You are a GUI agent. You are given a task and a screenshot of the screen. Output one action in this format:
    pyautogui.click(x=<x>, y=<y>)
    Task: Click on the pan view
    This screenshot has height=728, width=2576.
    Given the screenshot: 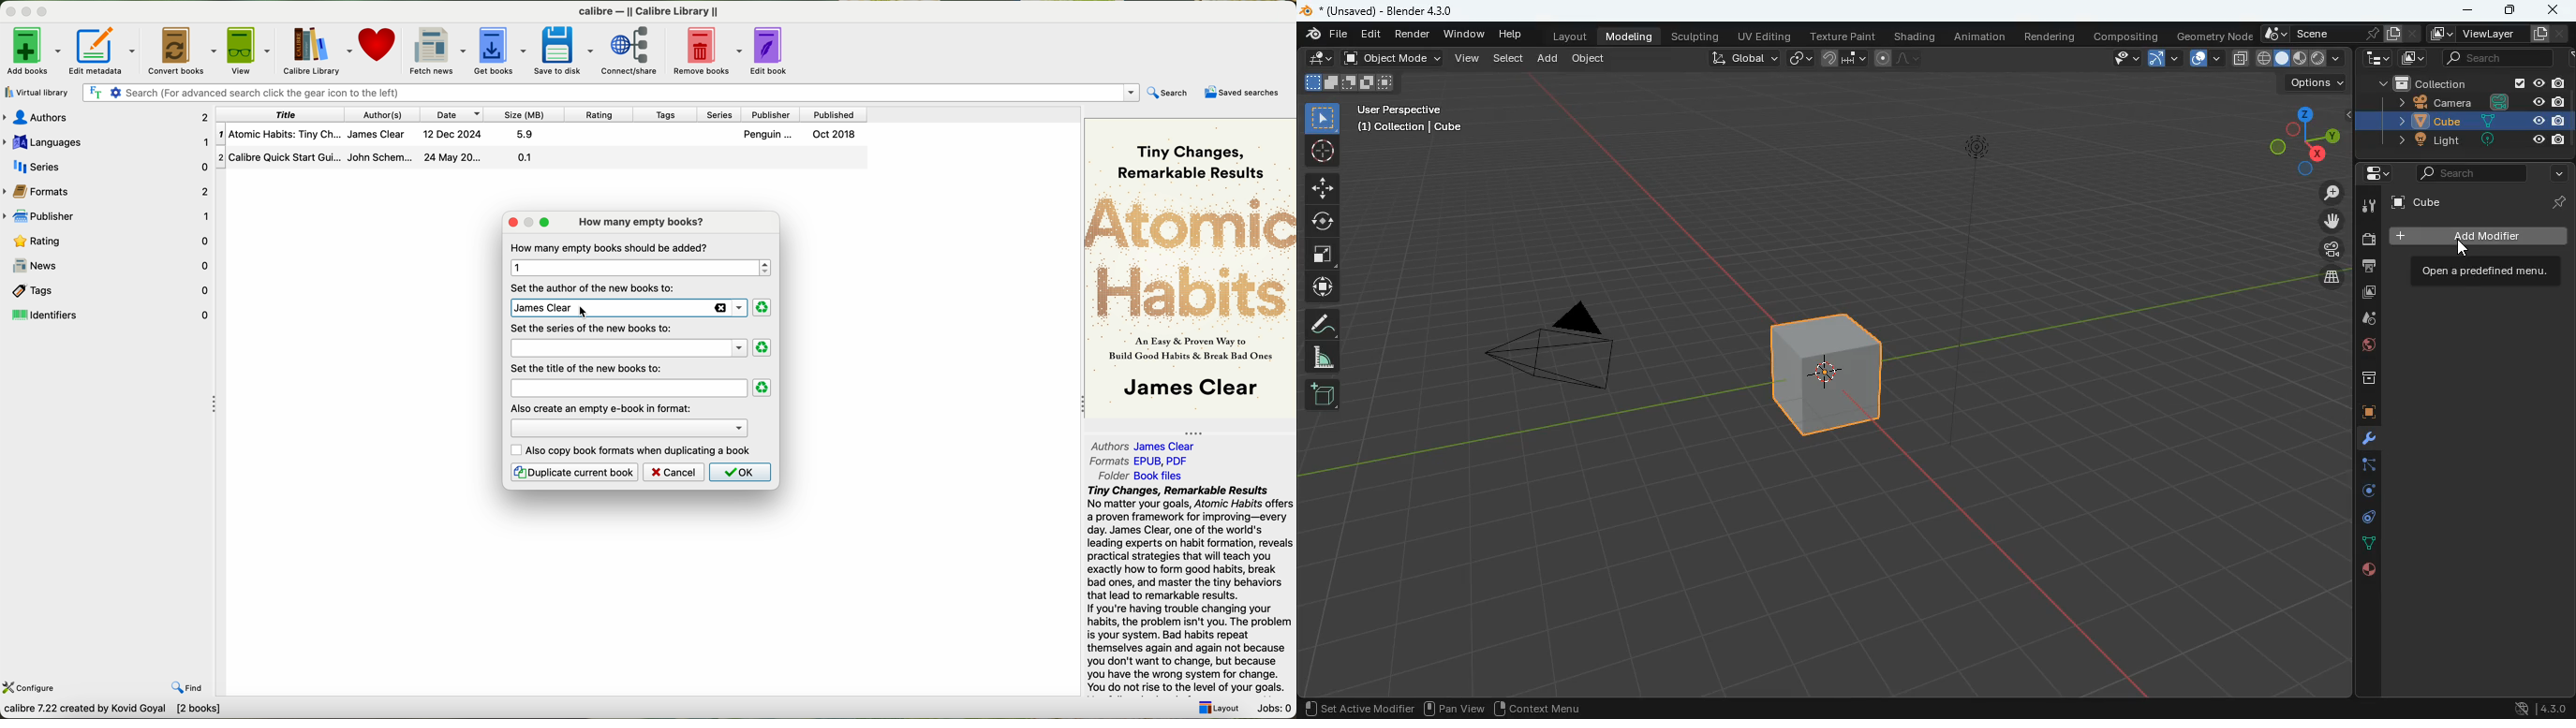 What is the action you would take?
    pyautogui.click(x=1453, y=709)
    